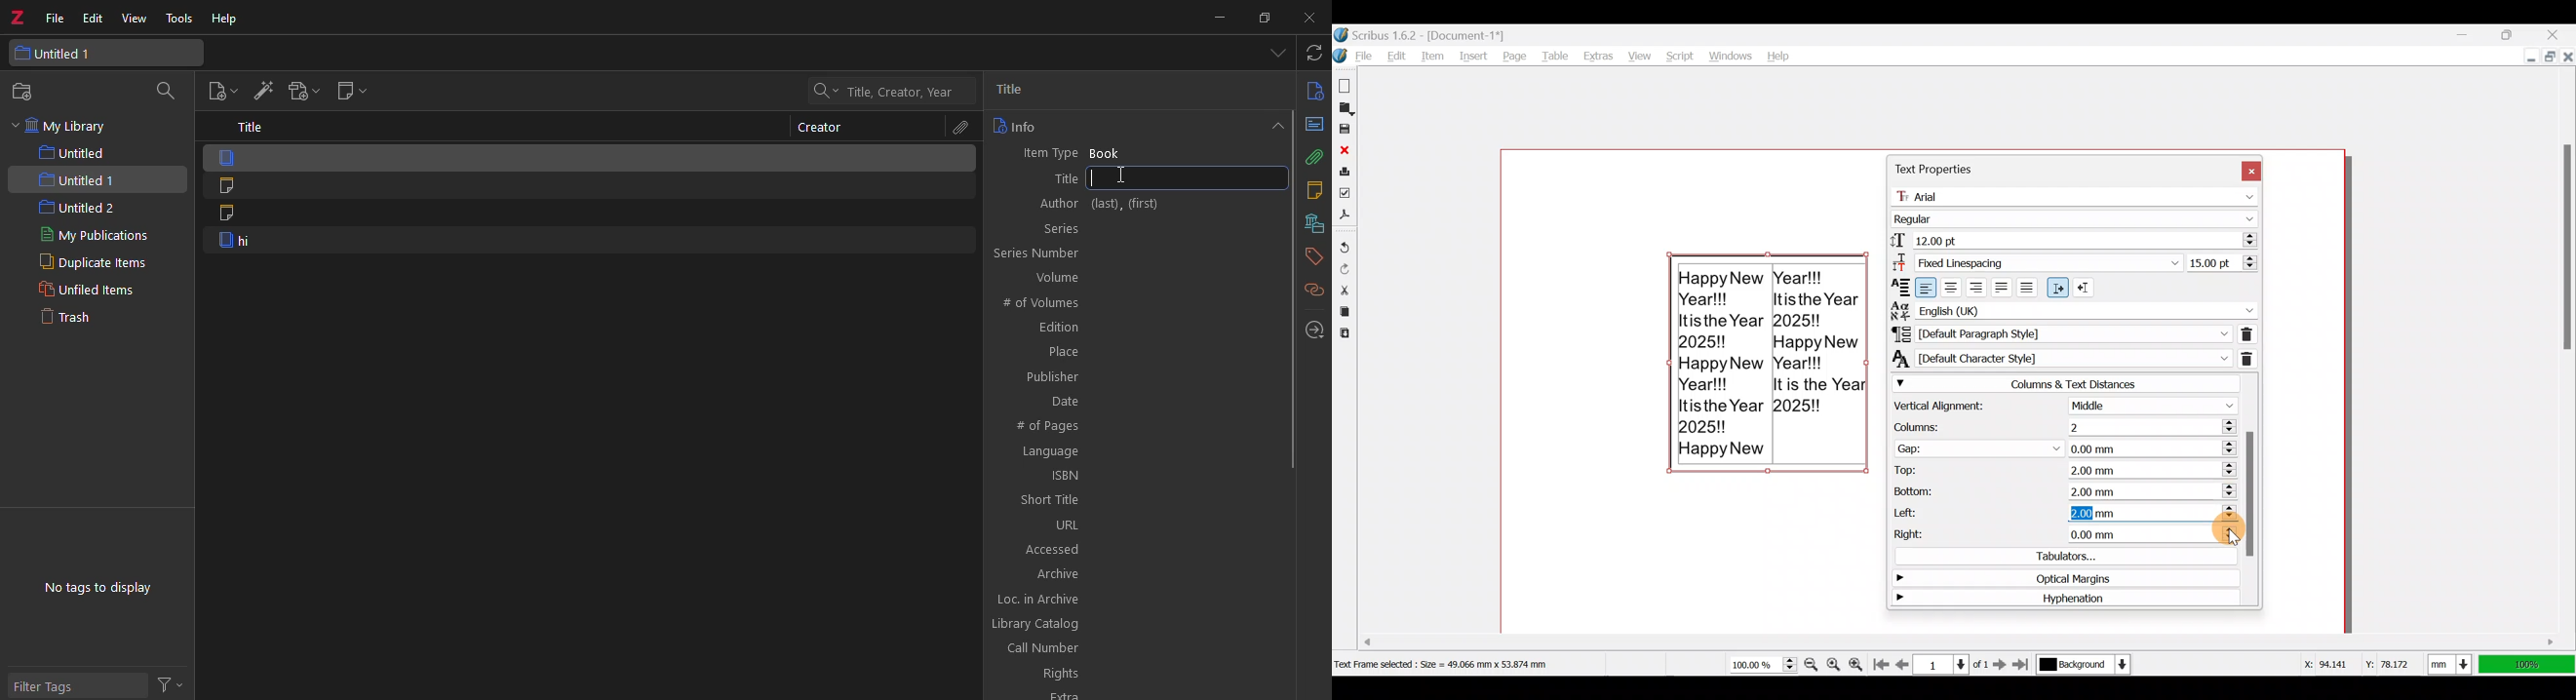 The height and width of the screenshot is (700, 2576). What do you see at coordinates (82, 153) in the screenshot?
I see `untitled` at bounding box center [82, 153].